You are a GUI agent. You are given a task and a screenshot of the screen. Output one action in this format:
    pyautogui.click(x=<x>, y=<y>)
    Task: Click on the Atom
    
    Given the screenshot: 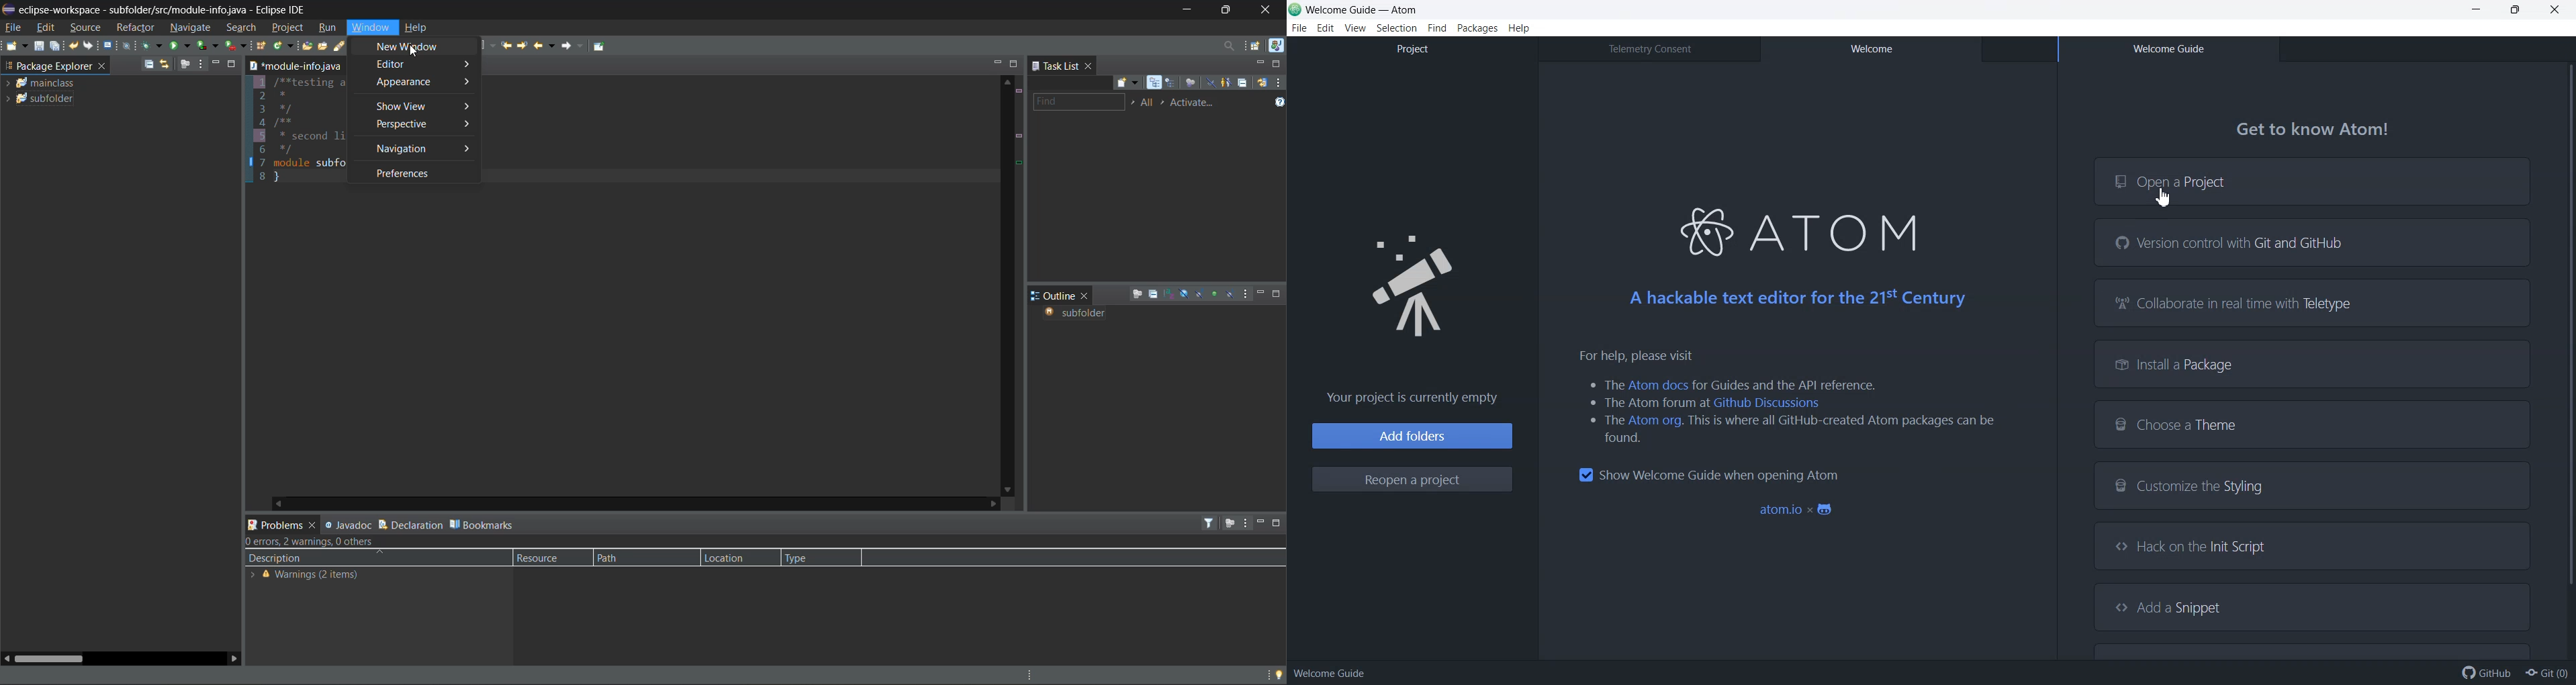 What is the action you would take?
    pyautogui.click(x=1792, y=228)
    